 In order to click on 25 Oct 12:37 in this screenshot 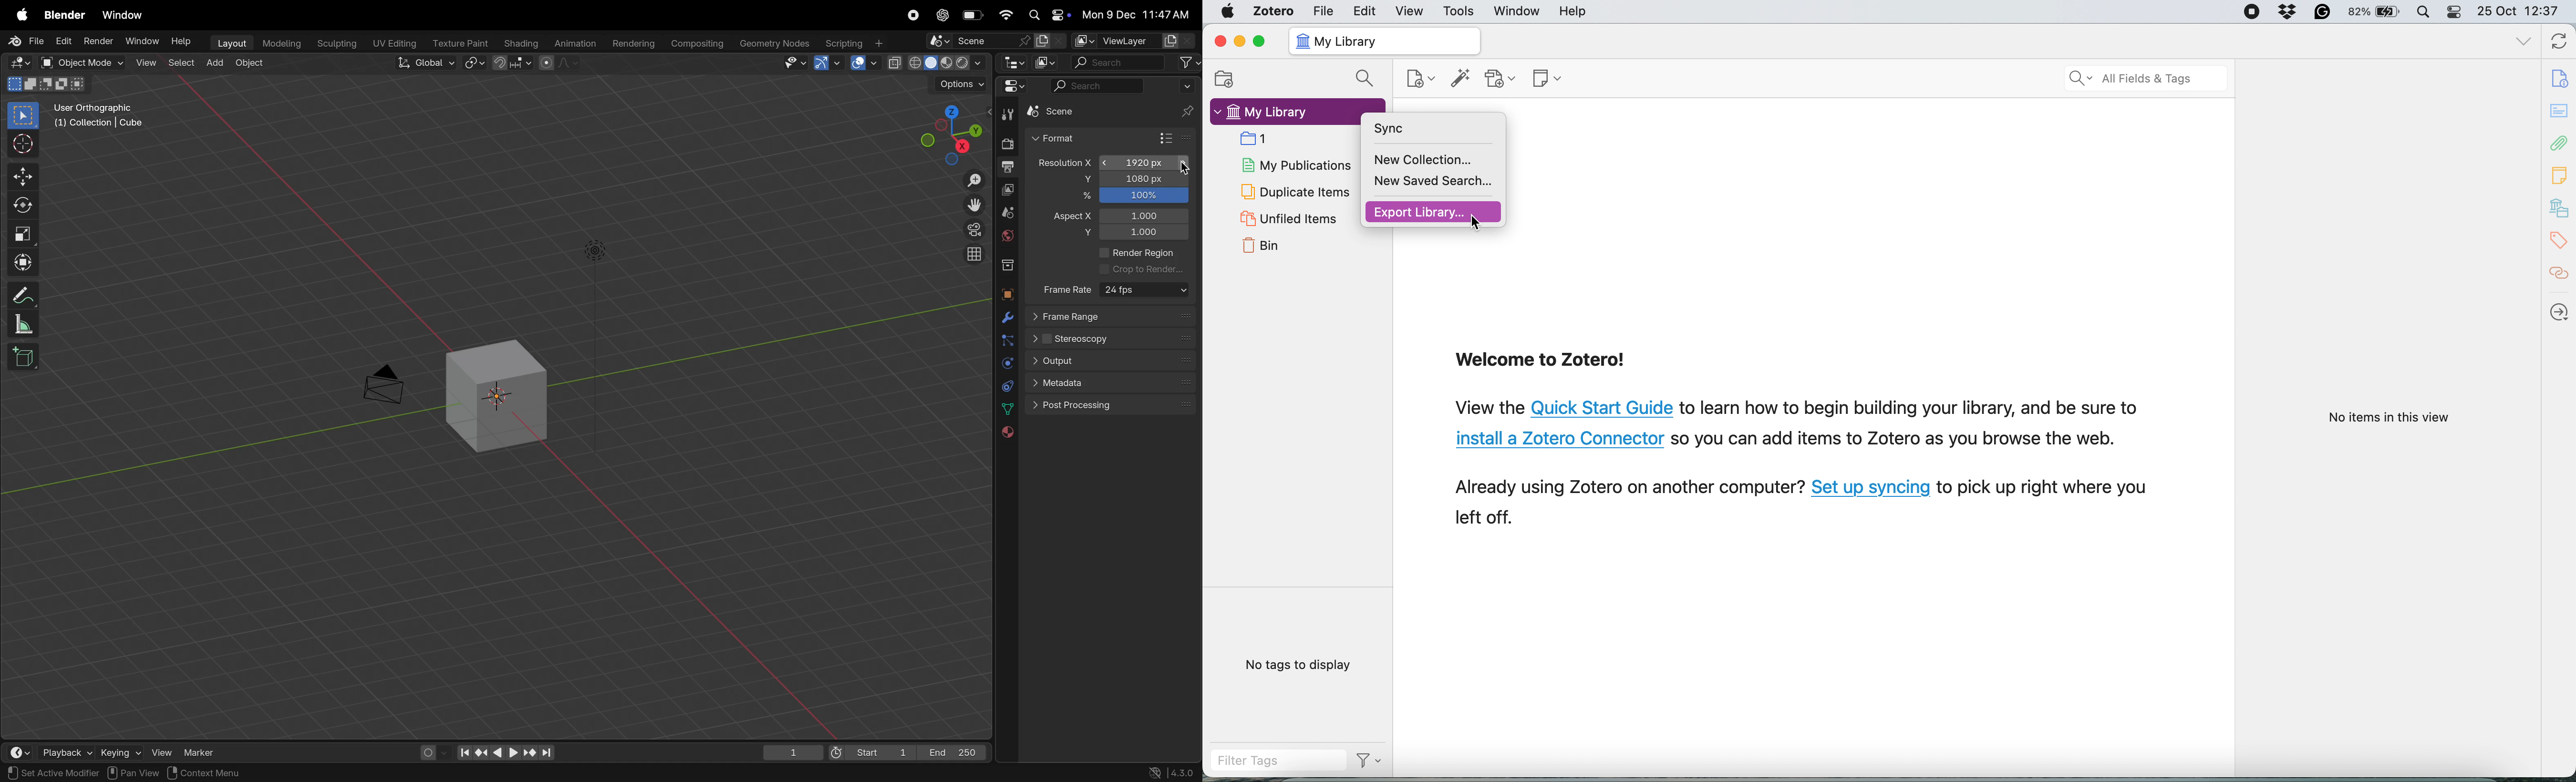, I will do `click(2521, 12)`.